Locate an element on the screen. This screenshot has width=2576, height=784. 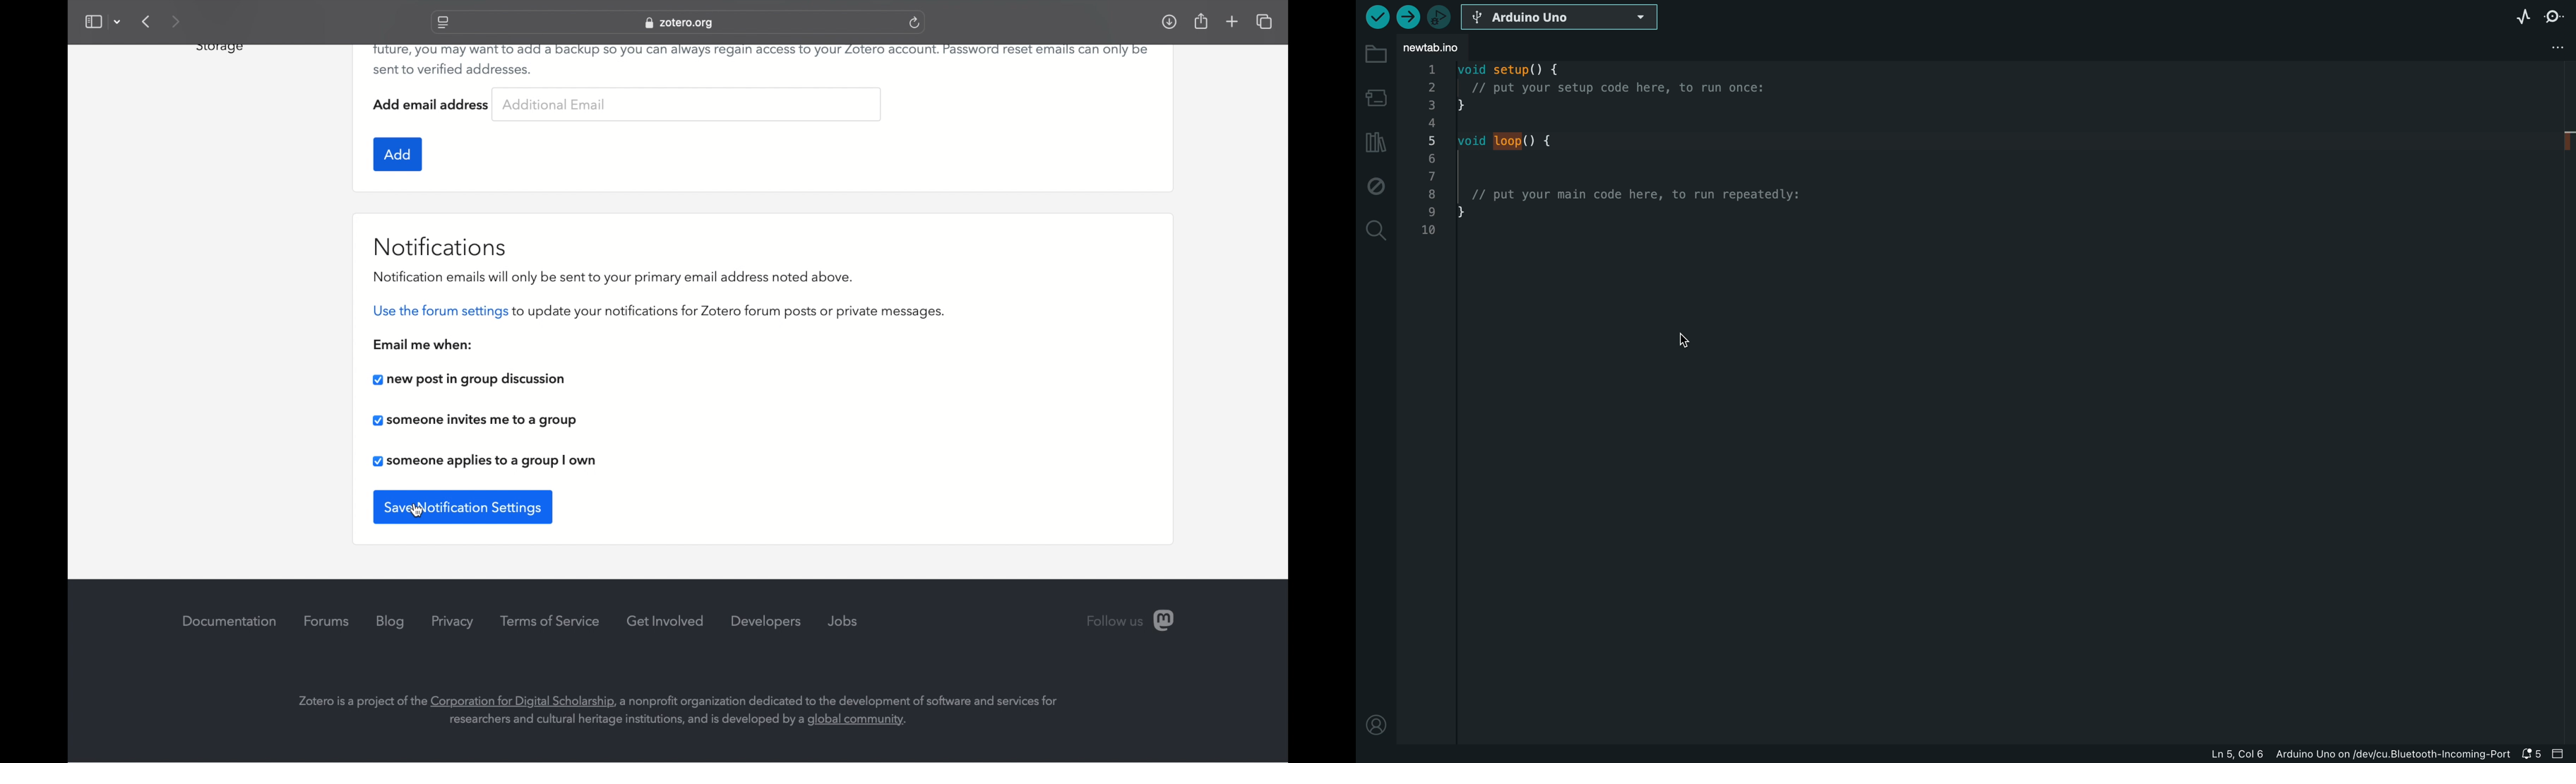
jobs is located at coordinates (842, 620).